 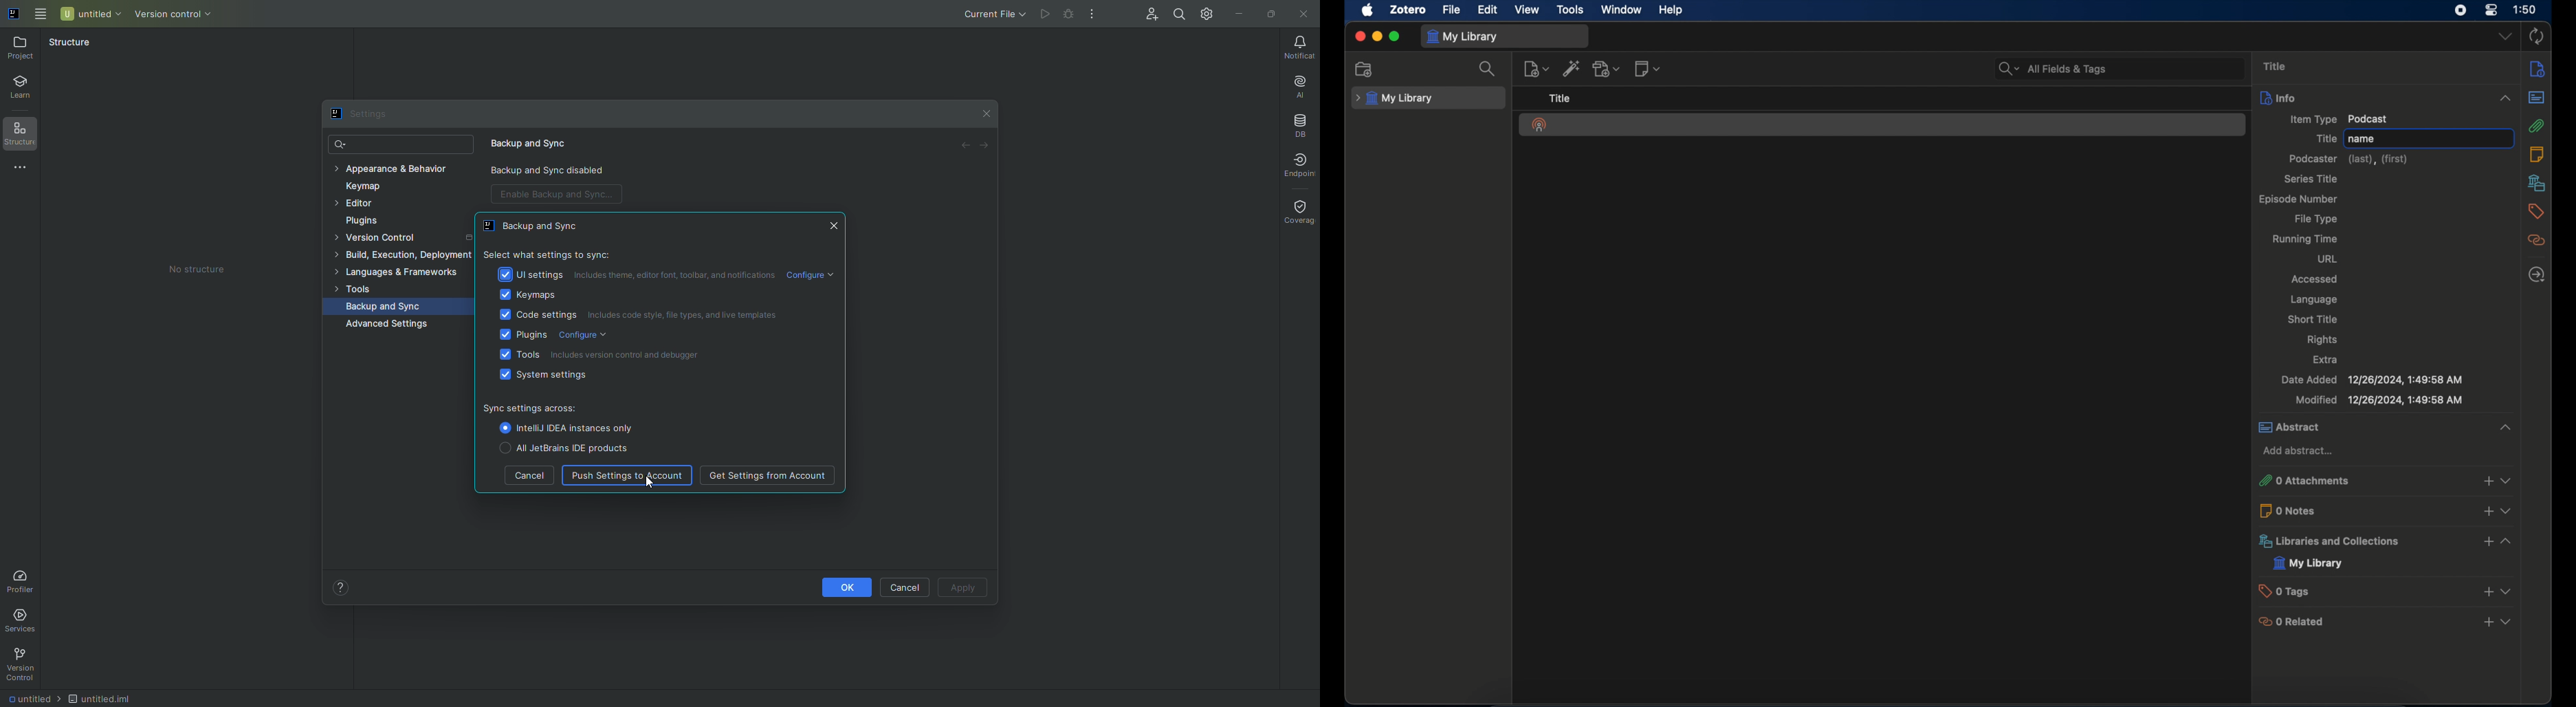 I want to click on language, so click(x=2316, y=300).